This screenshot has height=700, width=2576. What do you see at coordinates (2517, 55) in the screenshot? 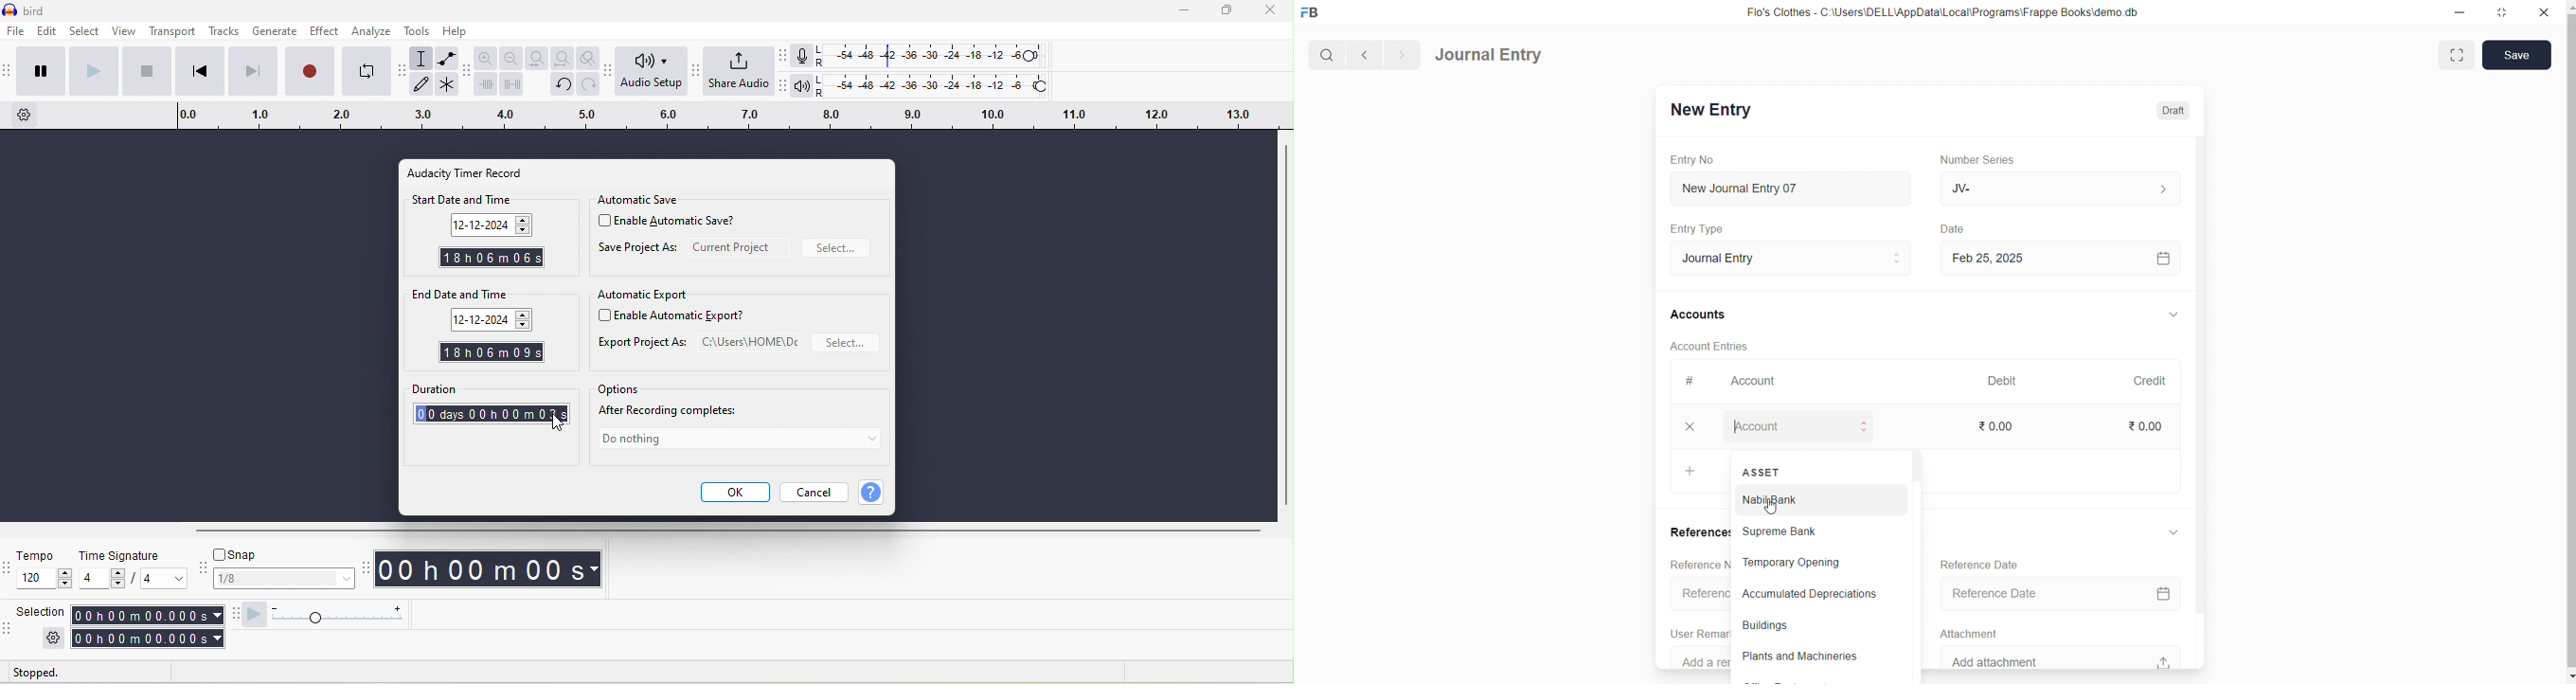
I see `Save` at bounding box center [2517, 55].